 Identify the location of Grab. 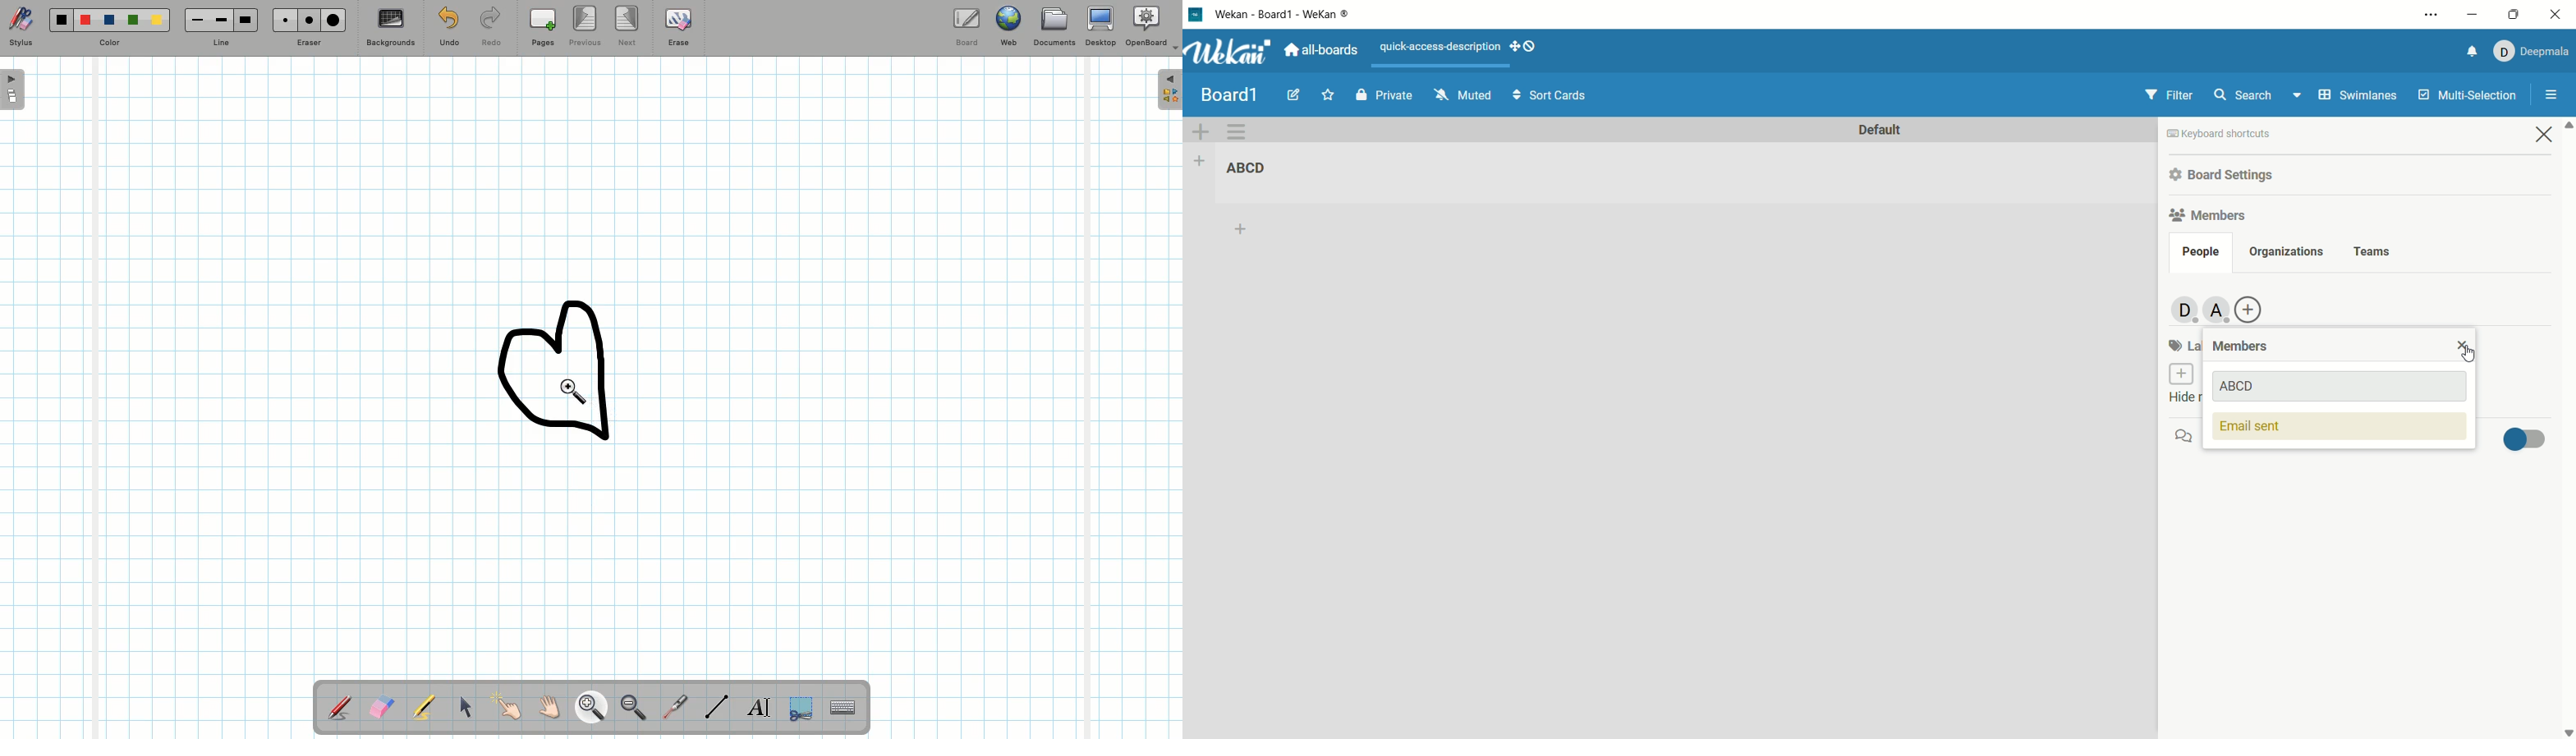
(550, 707).